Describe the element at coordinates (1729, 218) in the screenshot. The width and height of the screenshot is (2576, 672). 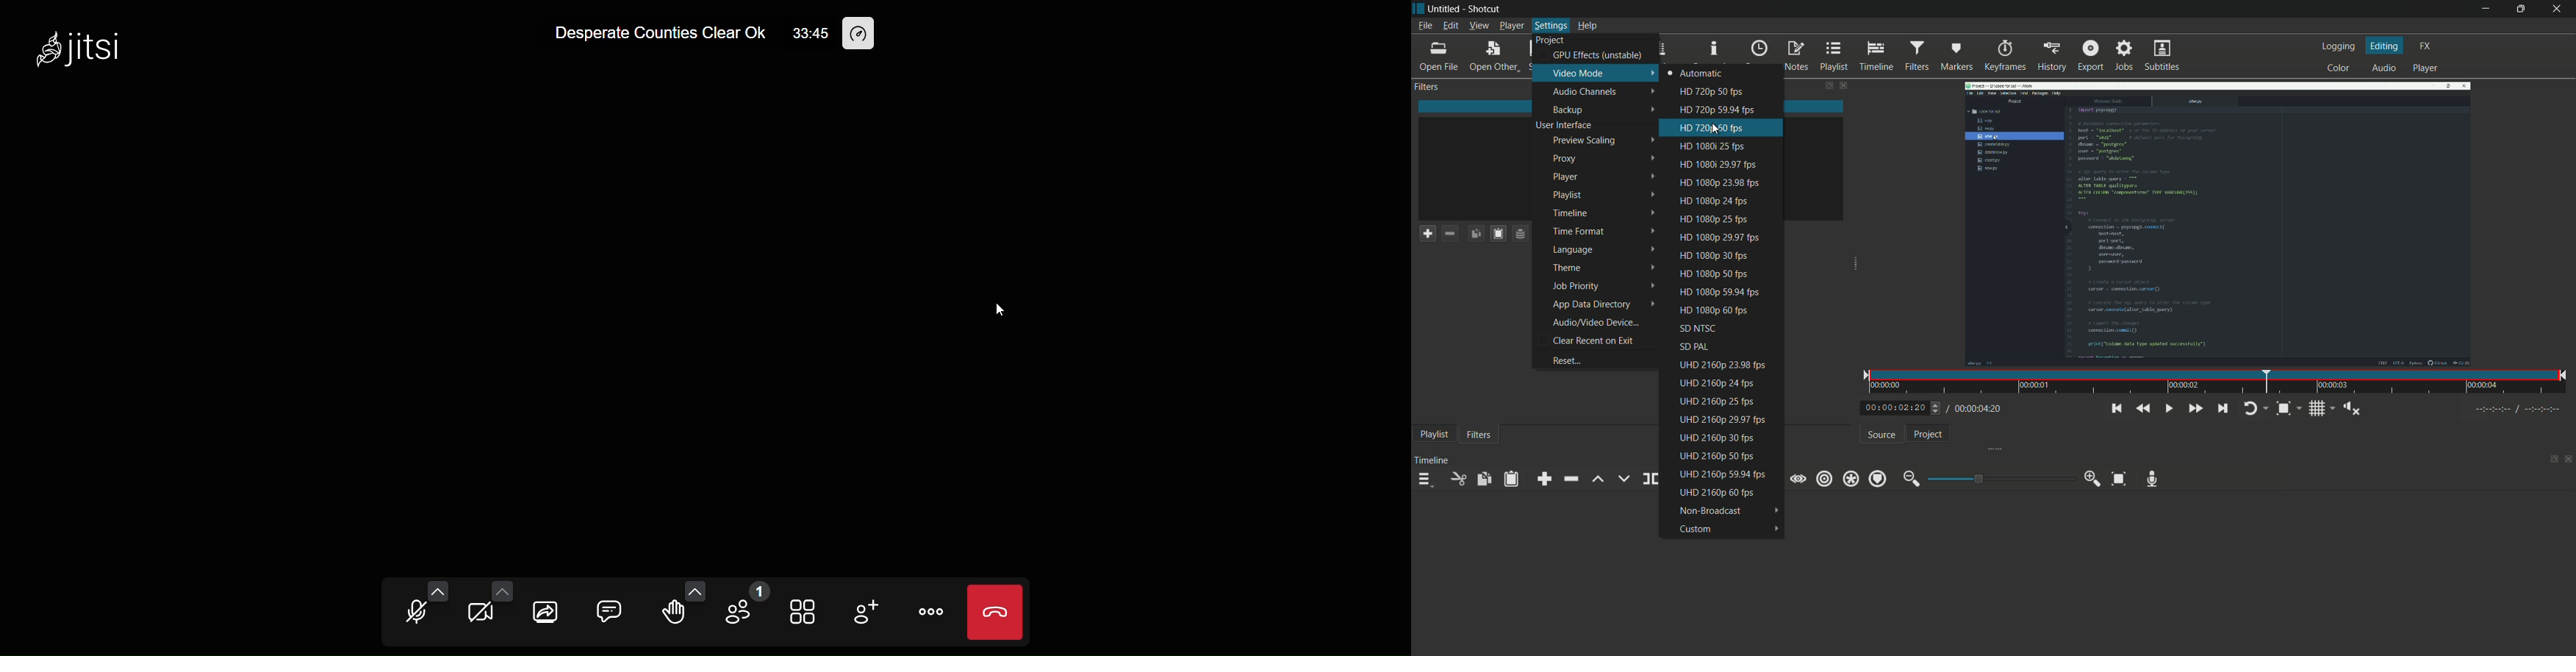
I see `hd 1080p 25 fps` at that location.